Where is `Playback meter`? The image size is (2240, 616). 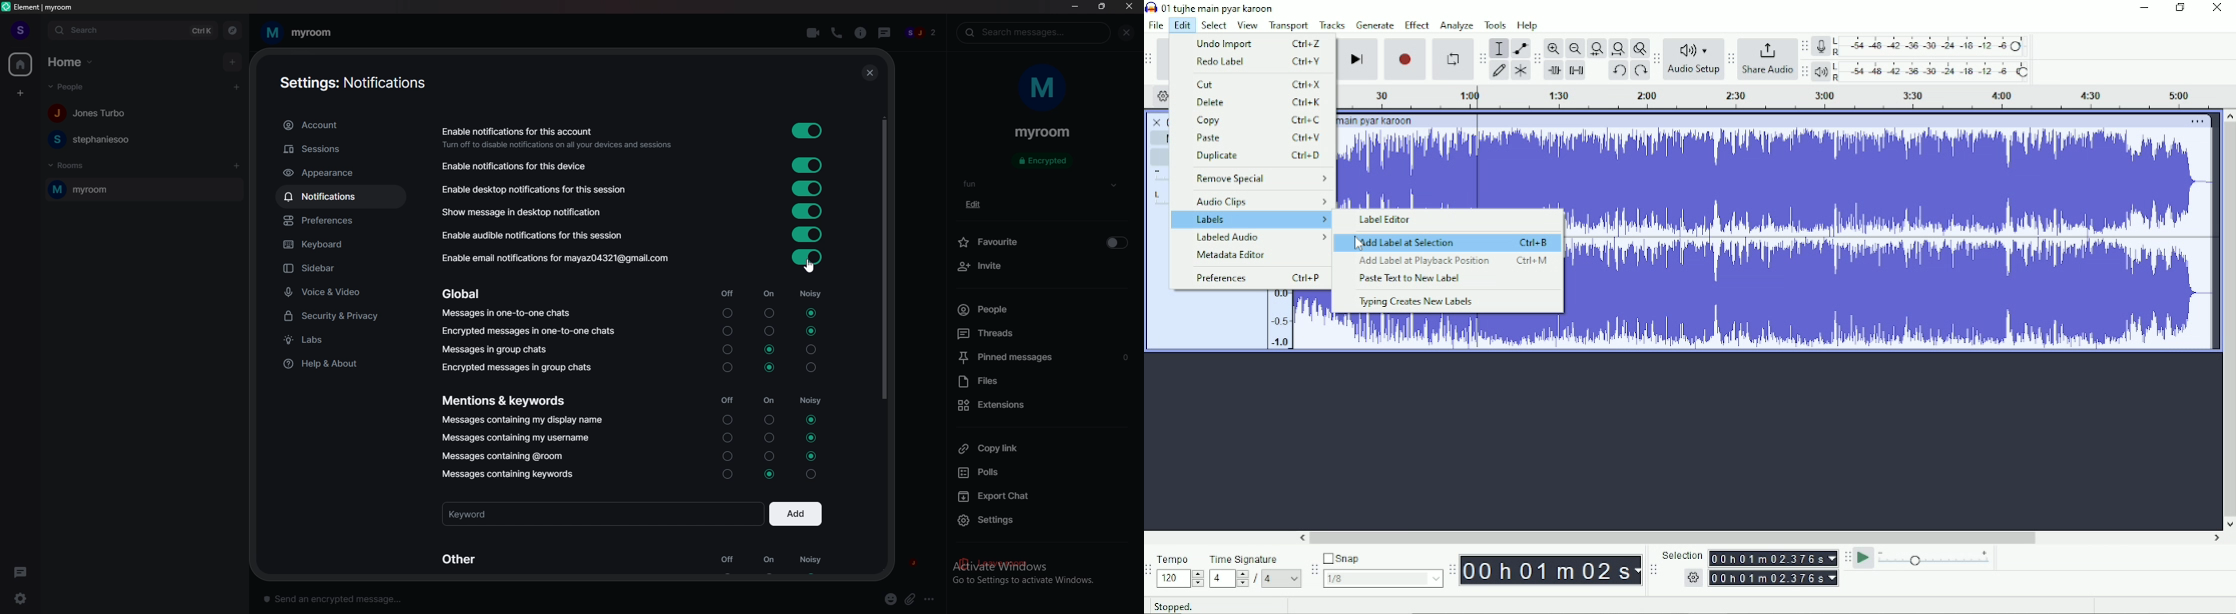
Playback meter is located at coordinates (1923, 71).